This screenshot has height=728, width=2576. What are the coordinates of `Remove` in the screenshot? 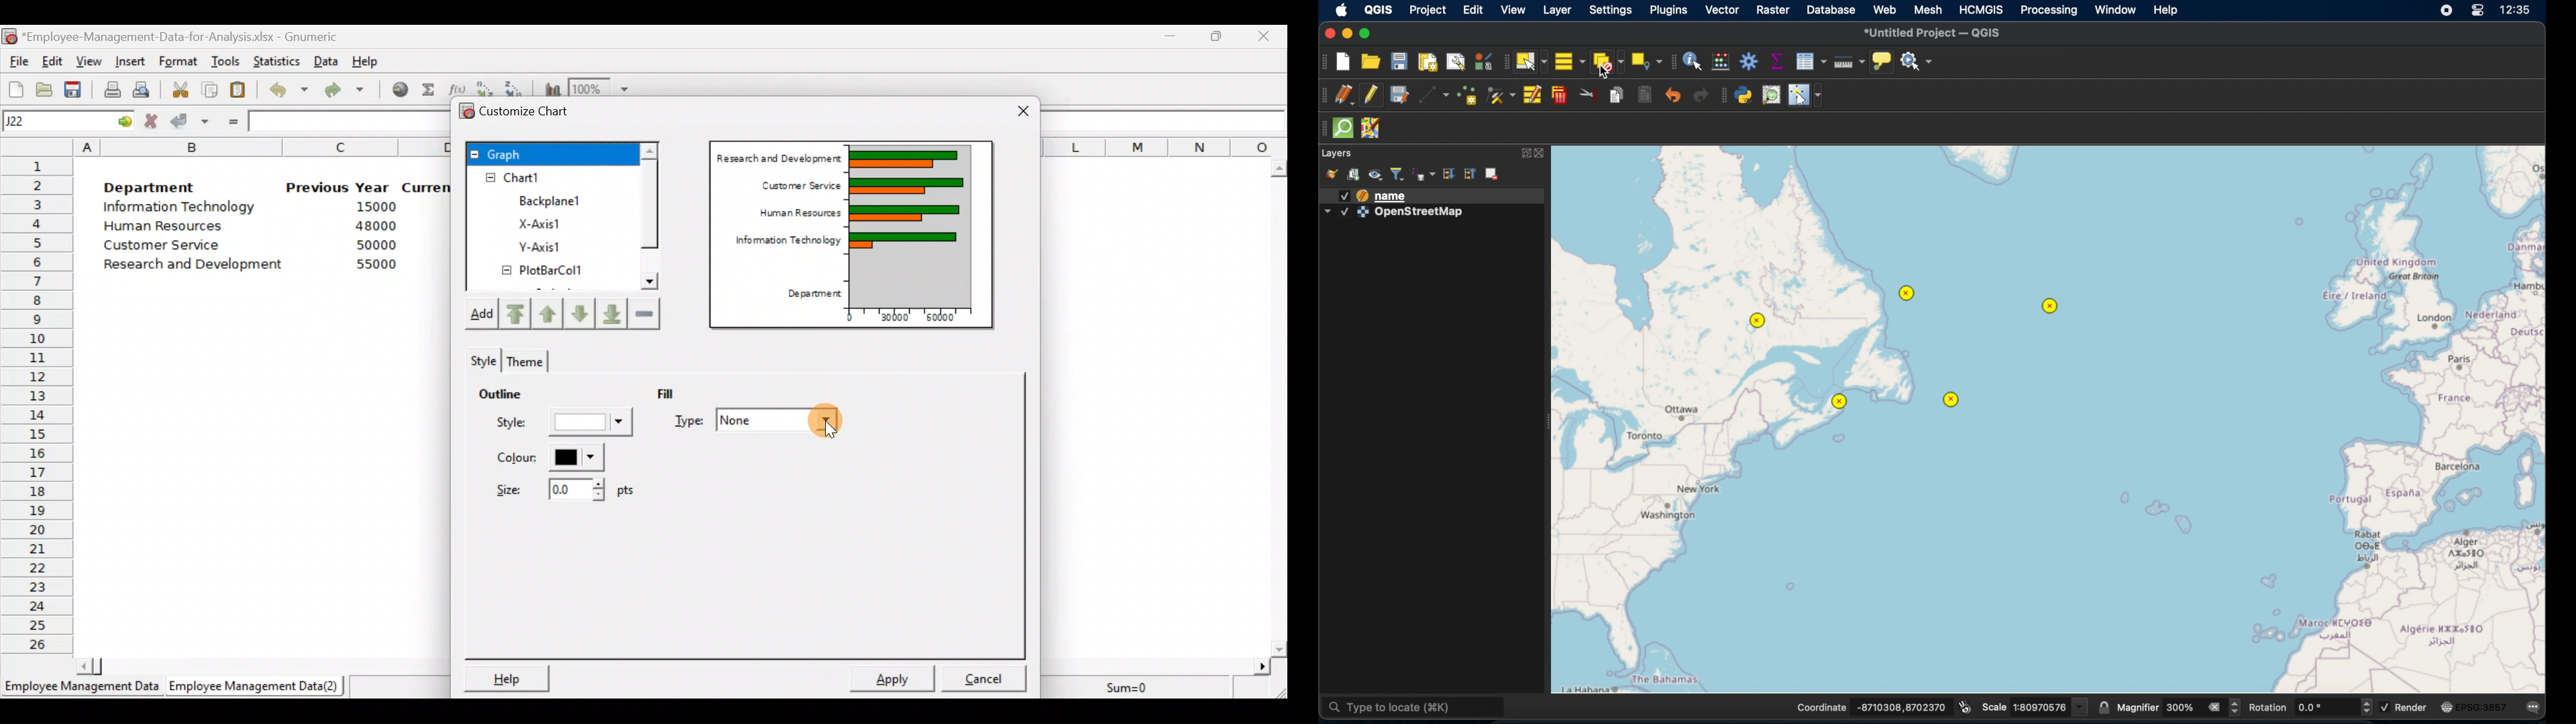 It's located at (645, 314).